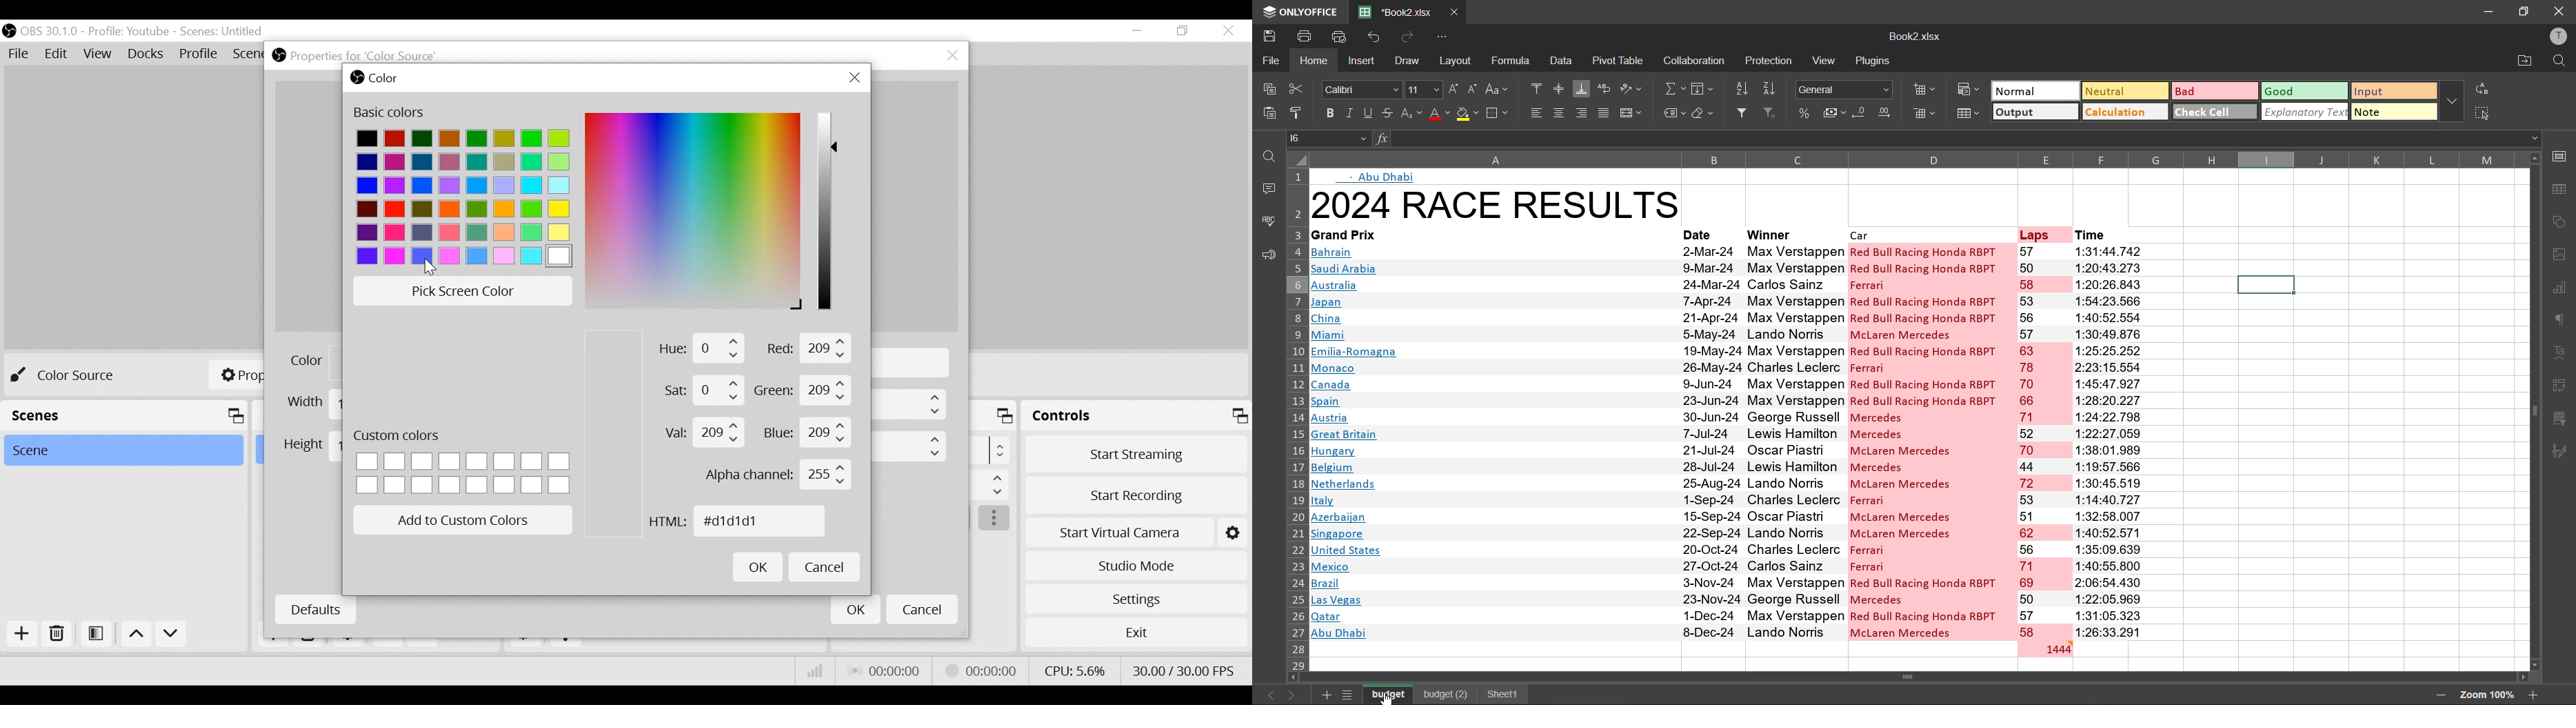 This screenshot has height=728, width=2576. Describe the element at coordinates (1136, 566) in the screenshot. I see `Studio Mode` at that location.